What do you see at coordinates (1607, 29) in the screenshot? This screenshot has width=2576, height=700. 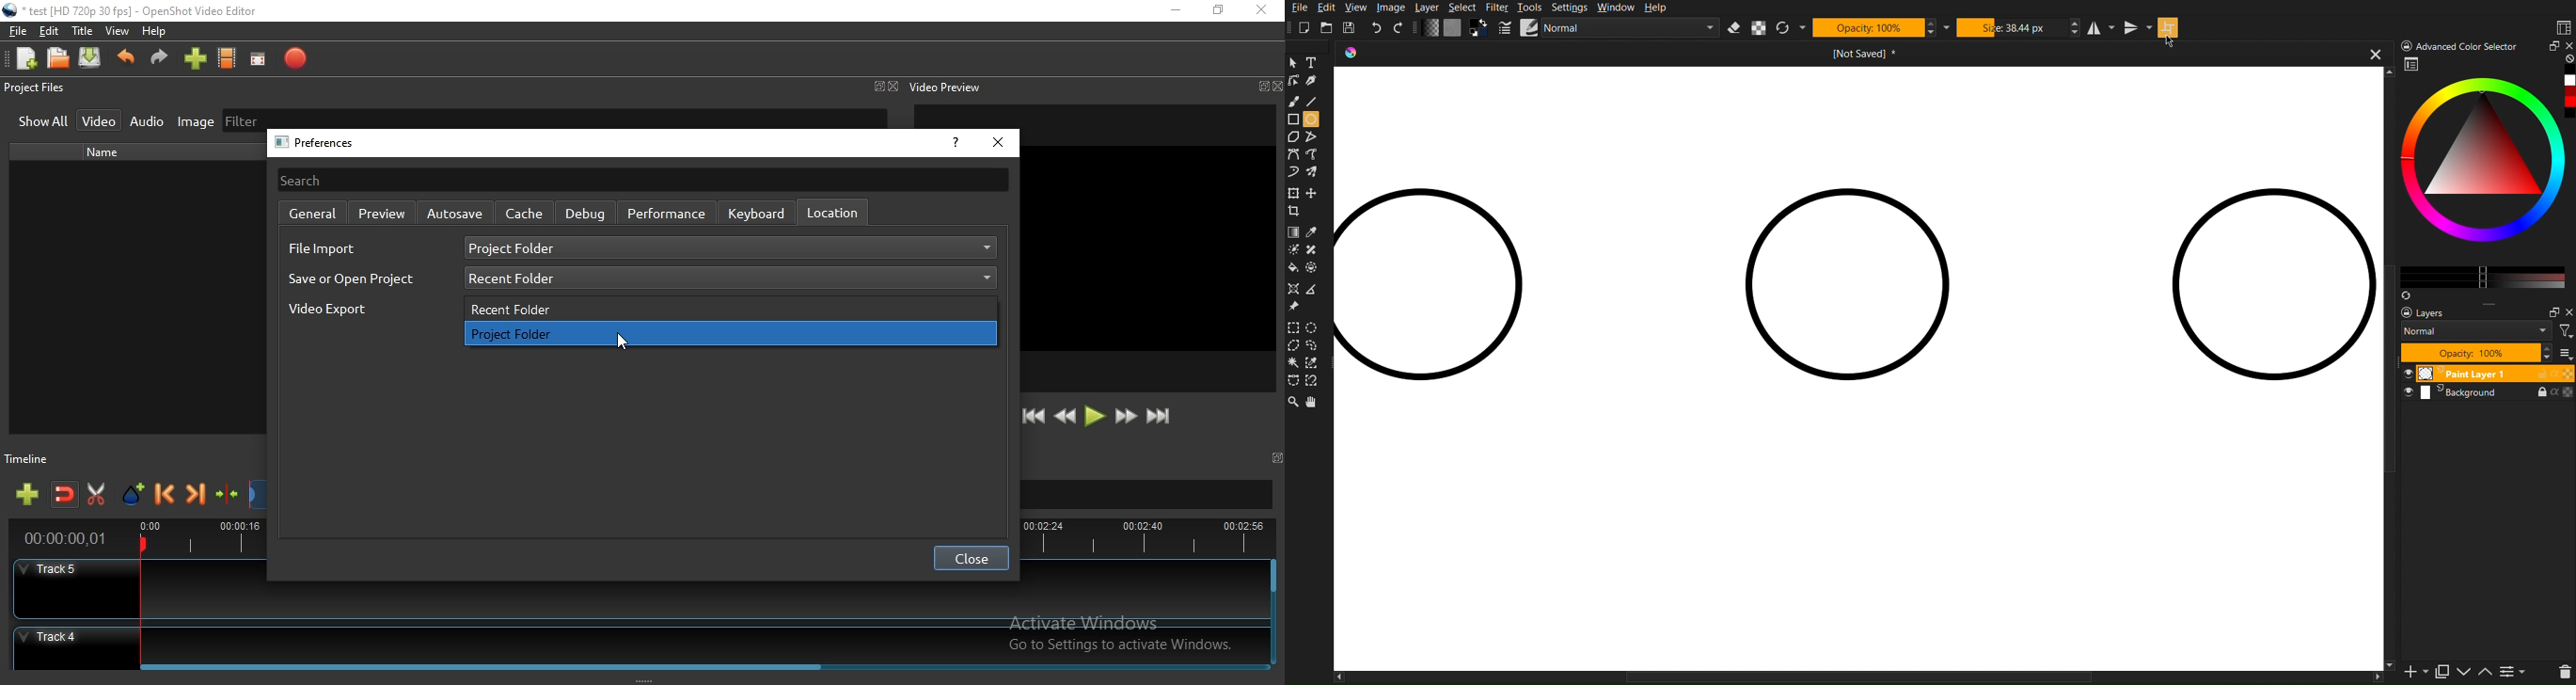 I see `Brush Settings` at bounding box center [1607, 29].